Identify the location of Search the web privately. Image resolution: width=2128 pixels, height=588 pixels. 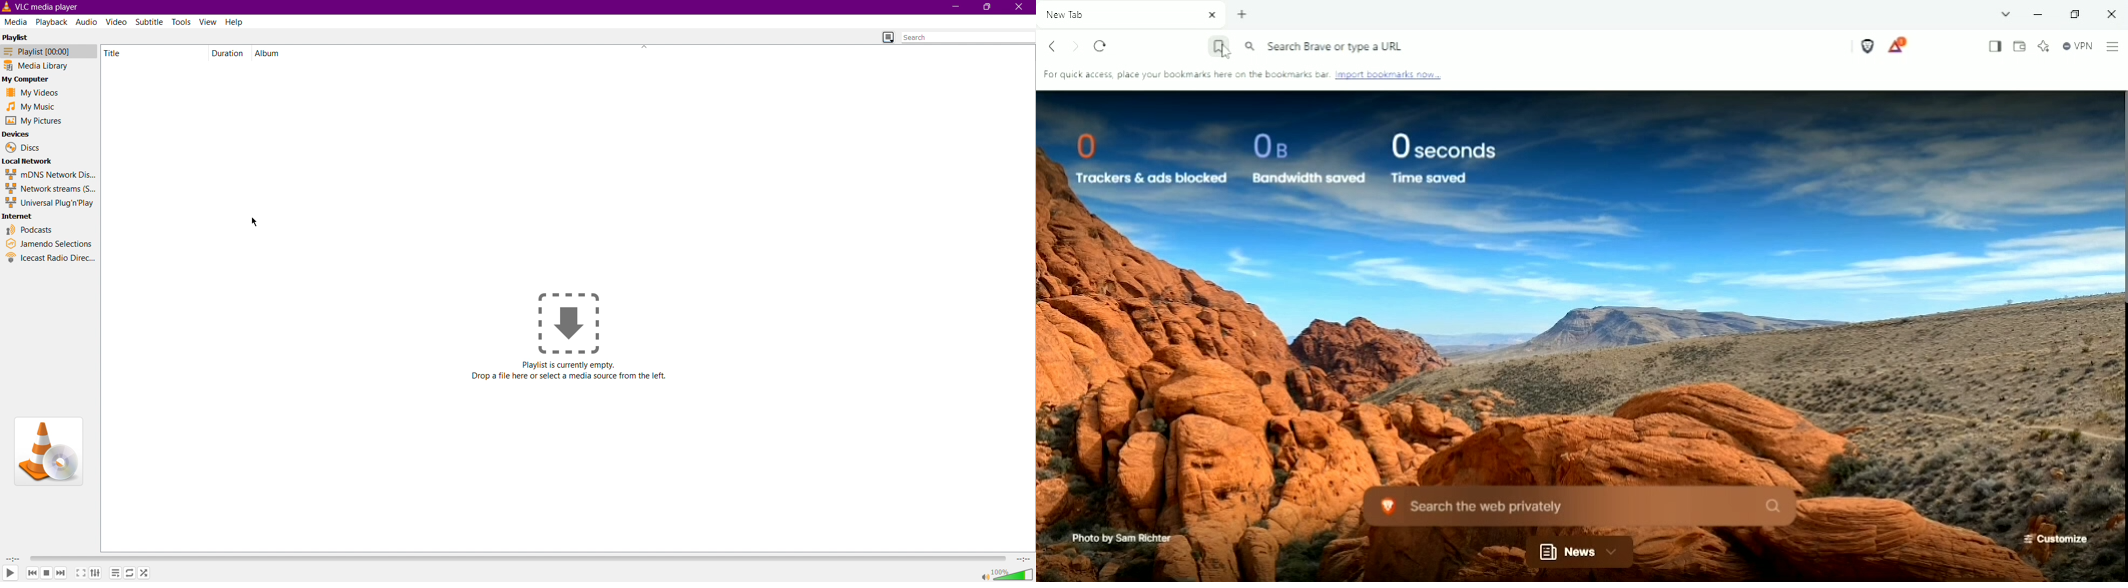
(1576, 505).